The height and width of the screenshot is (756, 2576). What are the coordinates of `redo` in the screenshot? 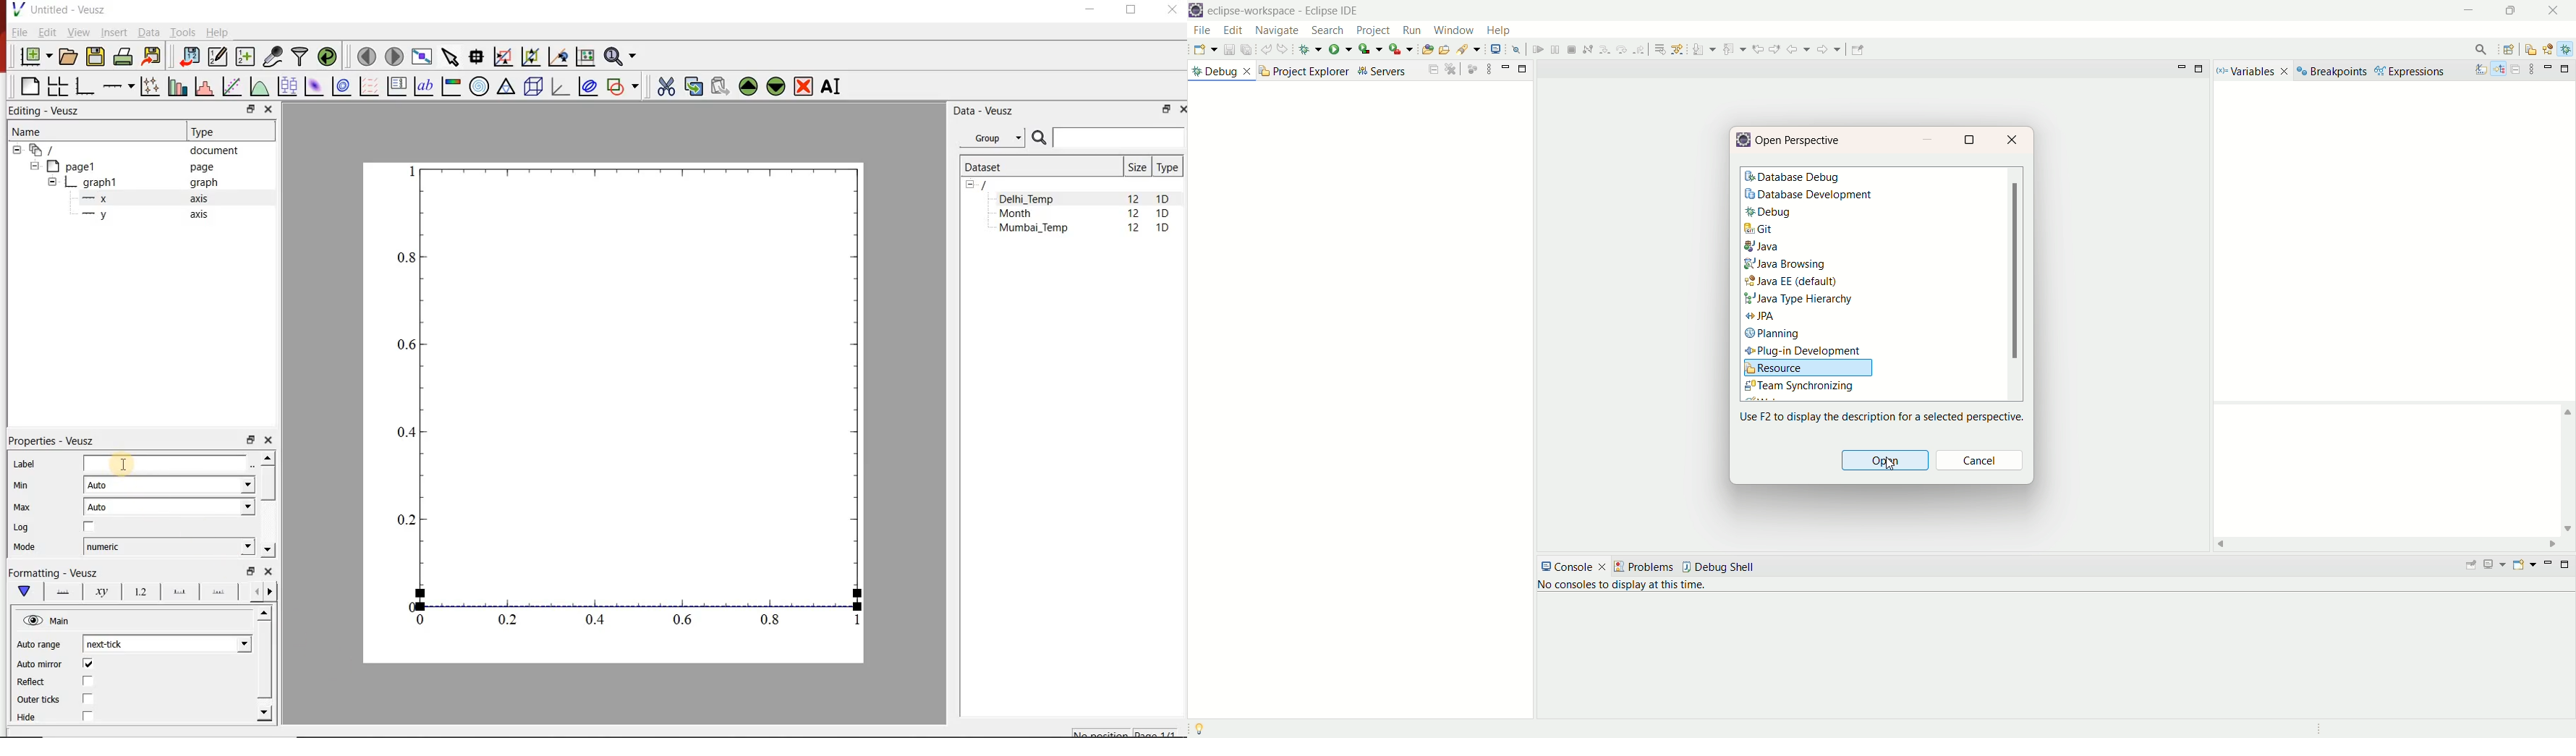 It's located at (1285, 49).